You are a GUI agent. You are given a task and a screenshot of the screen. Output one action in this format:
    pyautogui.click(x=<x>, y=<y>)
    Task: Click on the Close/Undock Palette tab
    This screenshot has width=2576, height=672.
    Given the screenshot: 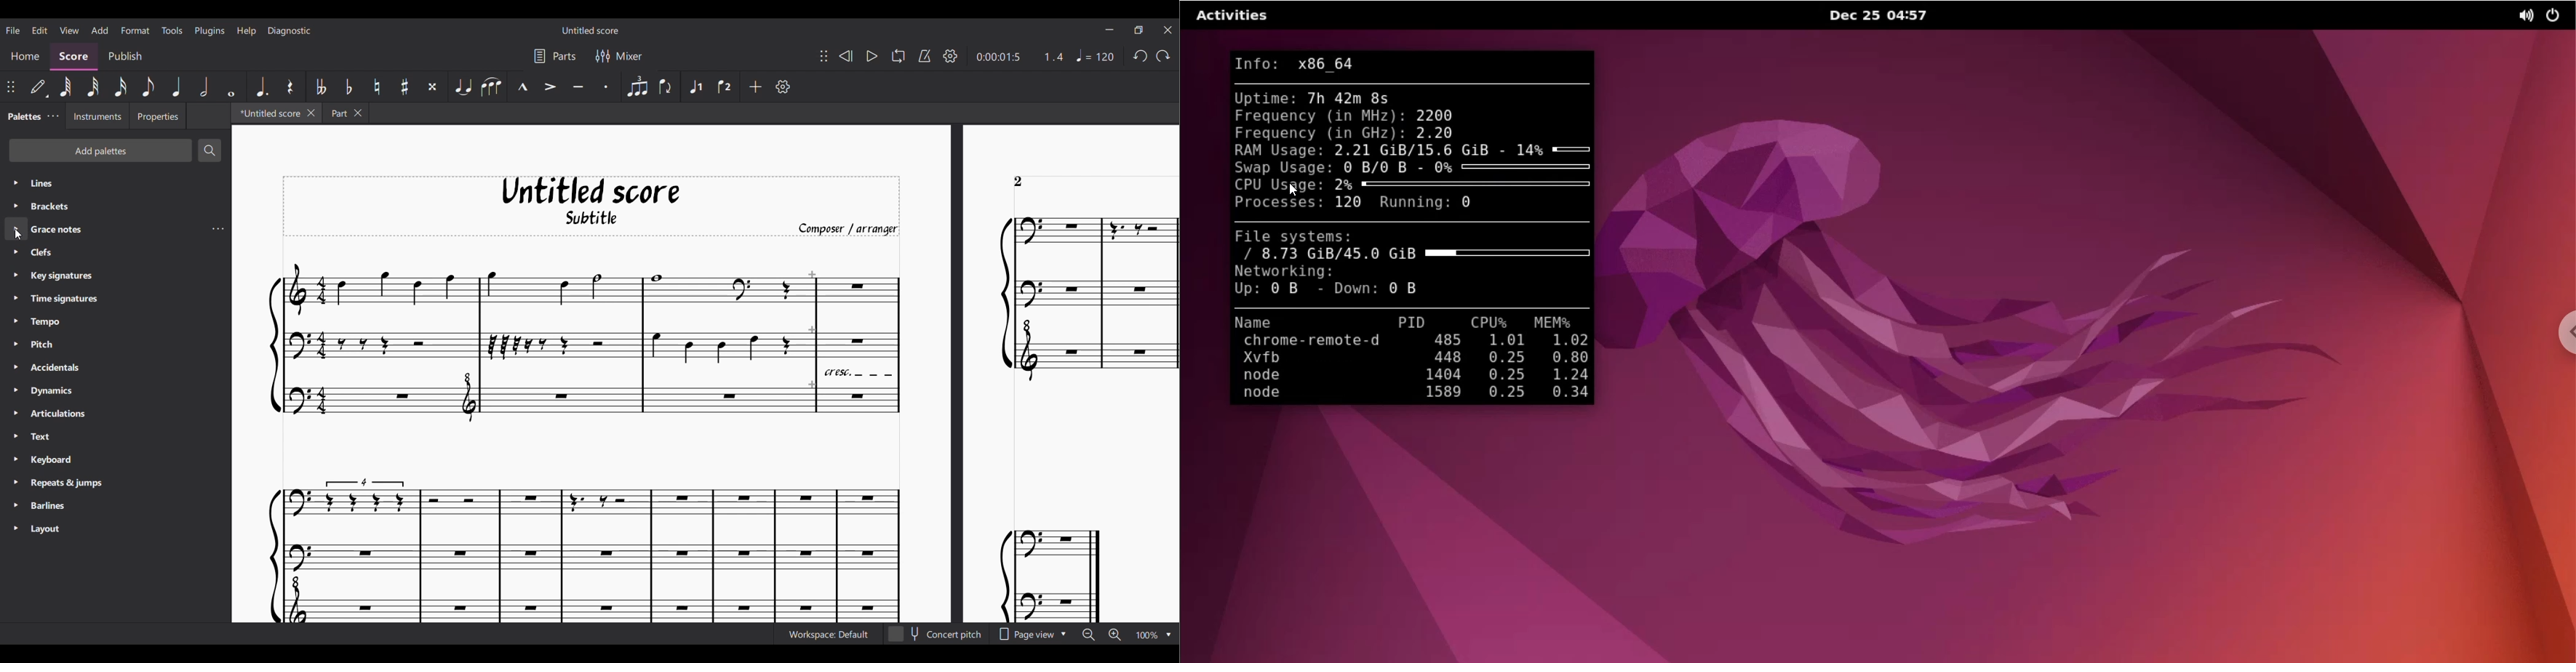 What is the action you would take?
    pyautogui.click(x=53, y=116)
    